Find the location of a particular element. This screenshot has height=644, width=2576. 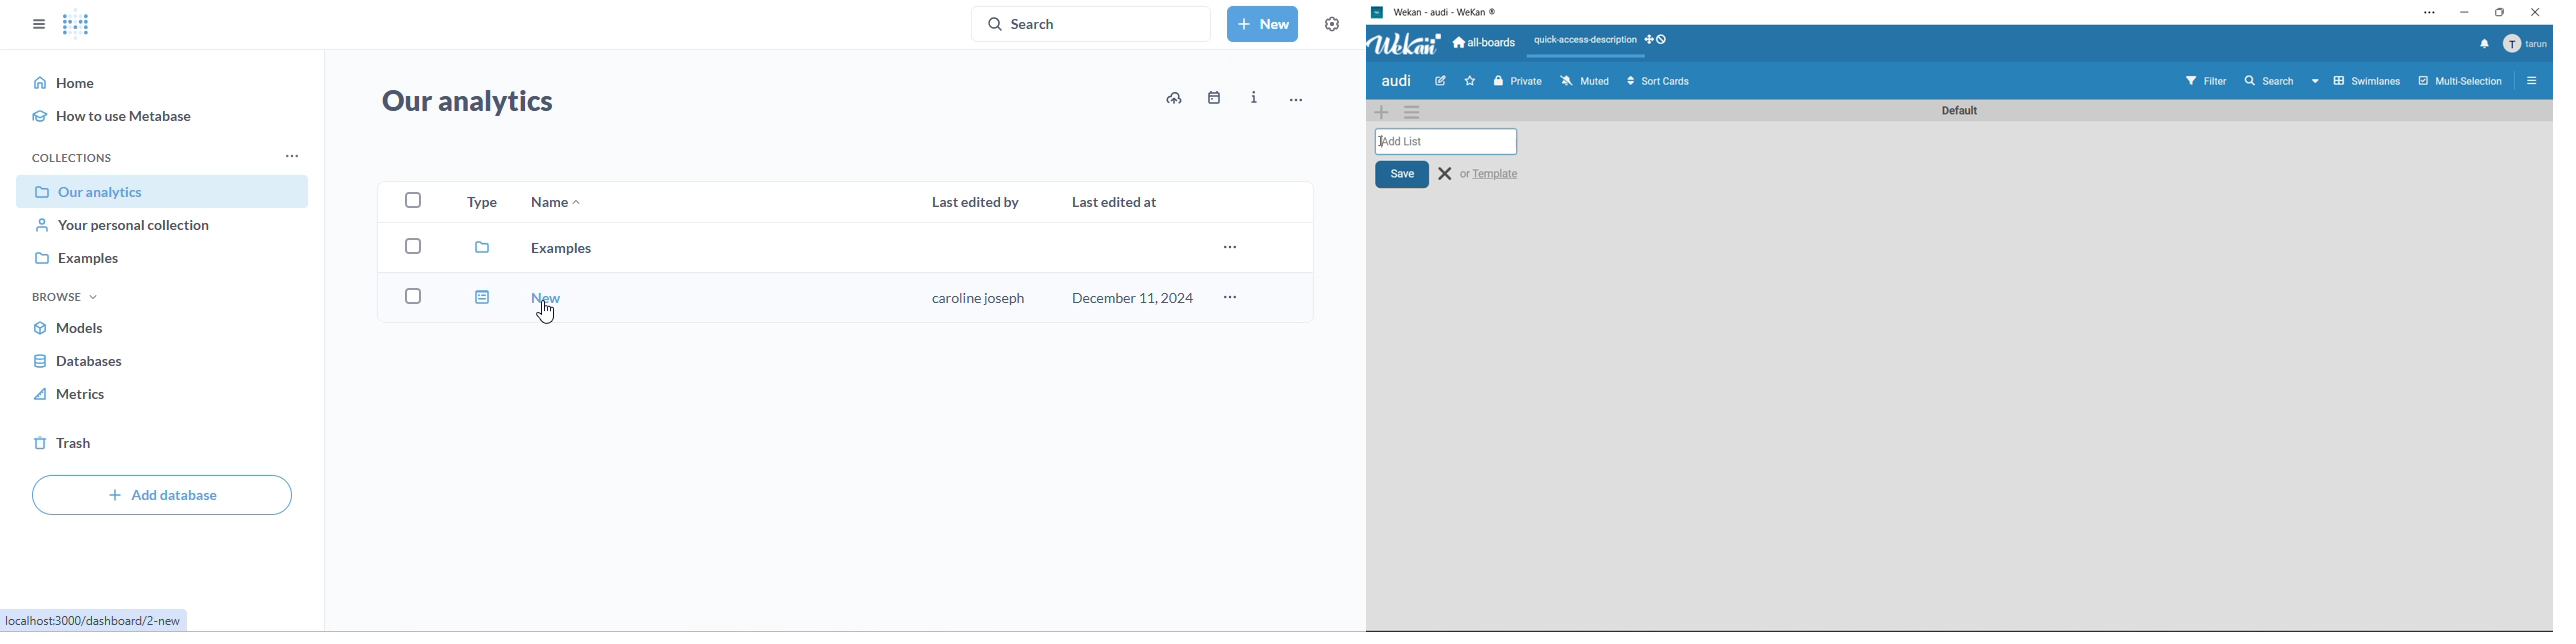

last edited by is located at coordinates (975, 202).